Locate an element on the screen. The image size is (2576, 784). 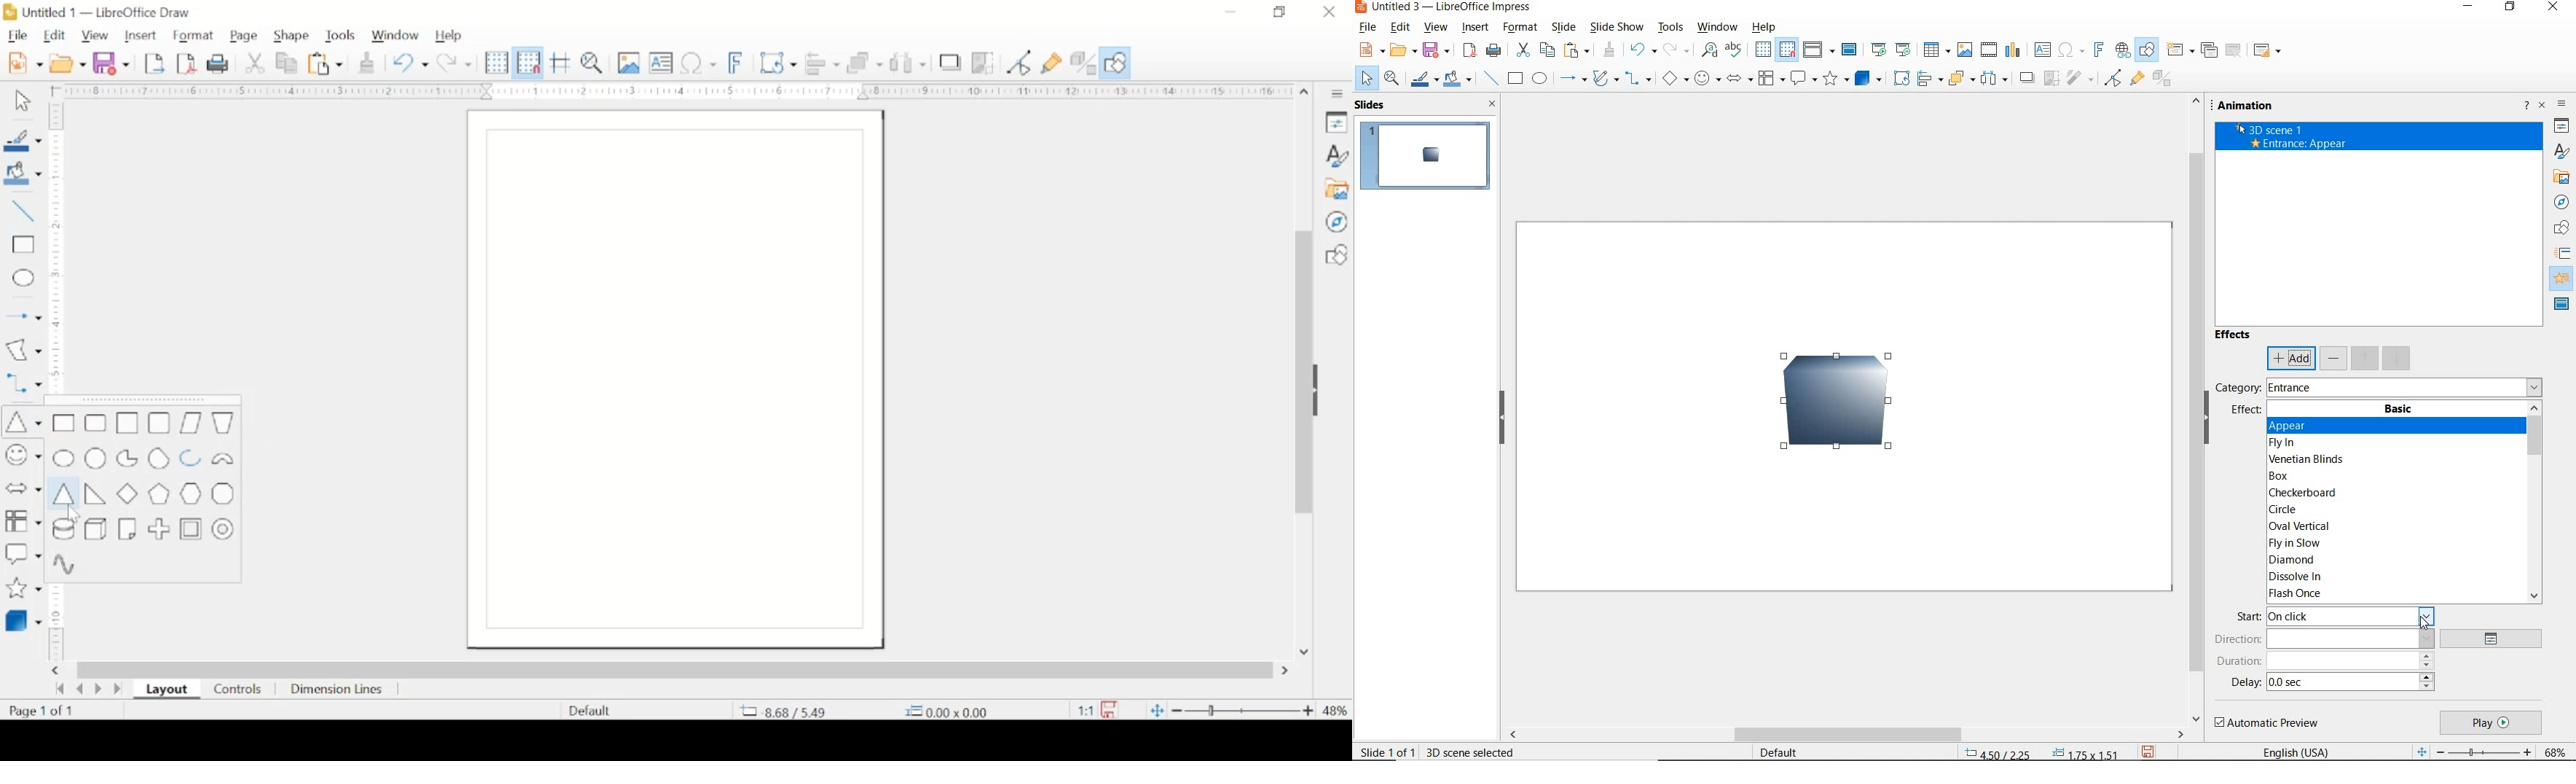
scroll box is located at coordinates (1300, 375).